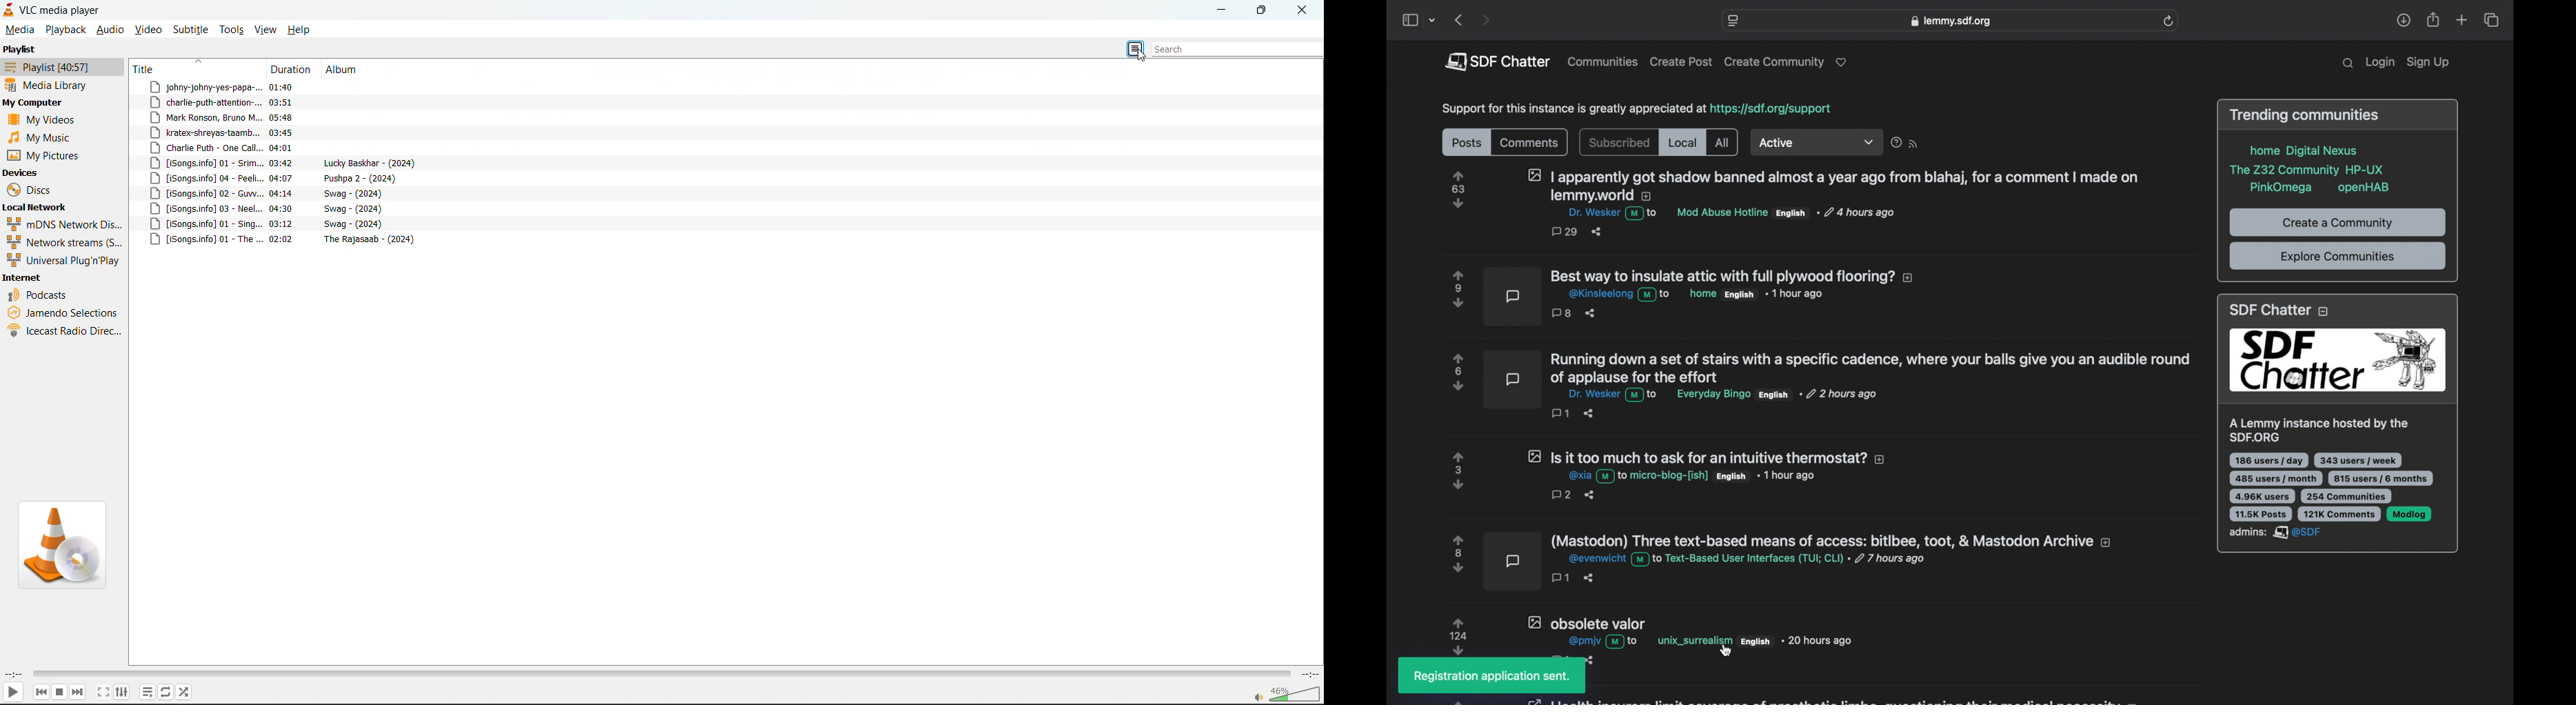 This screenshot has width=2576, height=728. Describe the element at coordinates (108, 31) in the screenshot. I see `audio` at that location.